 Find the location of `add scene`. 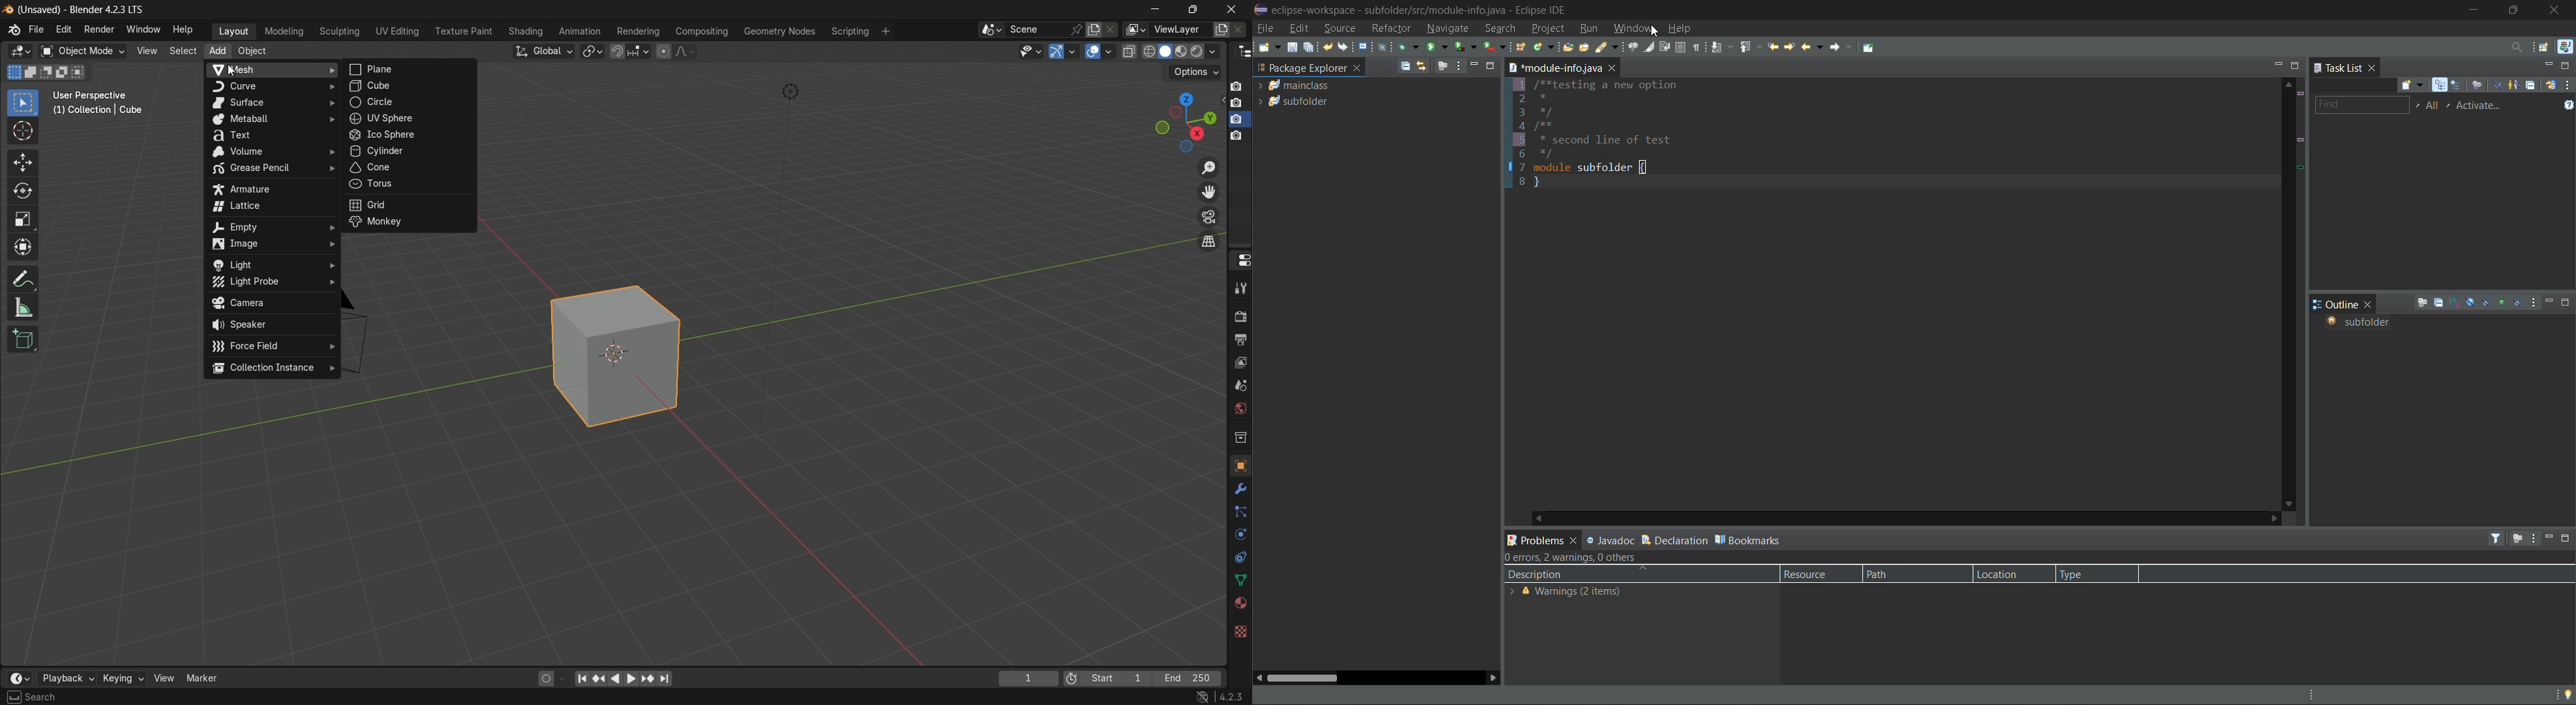

add scene is located at coordinates (1094, 30).